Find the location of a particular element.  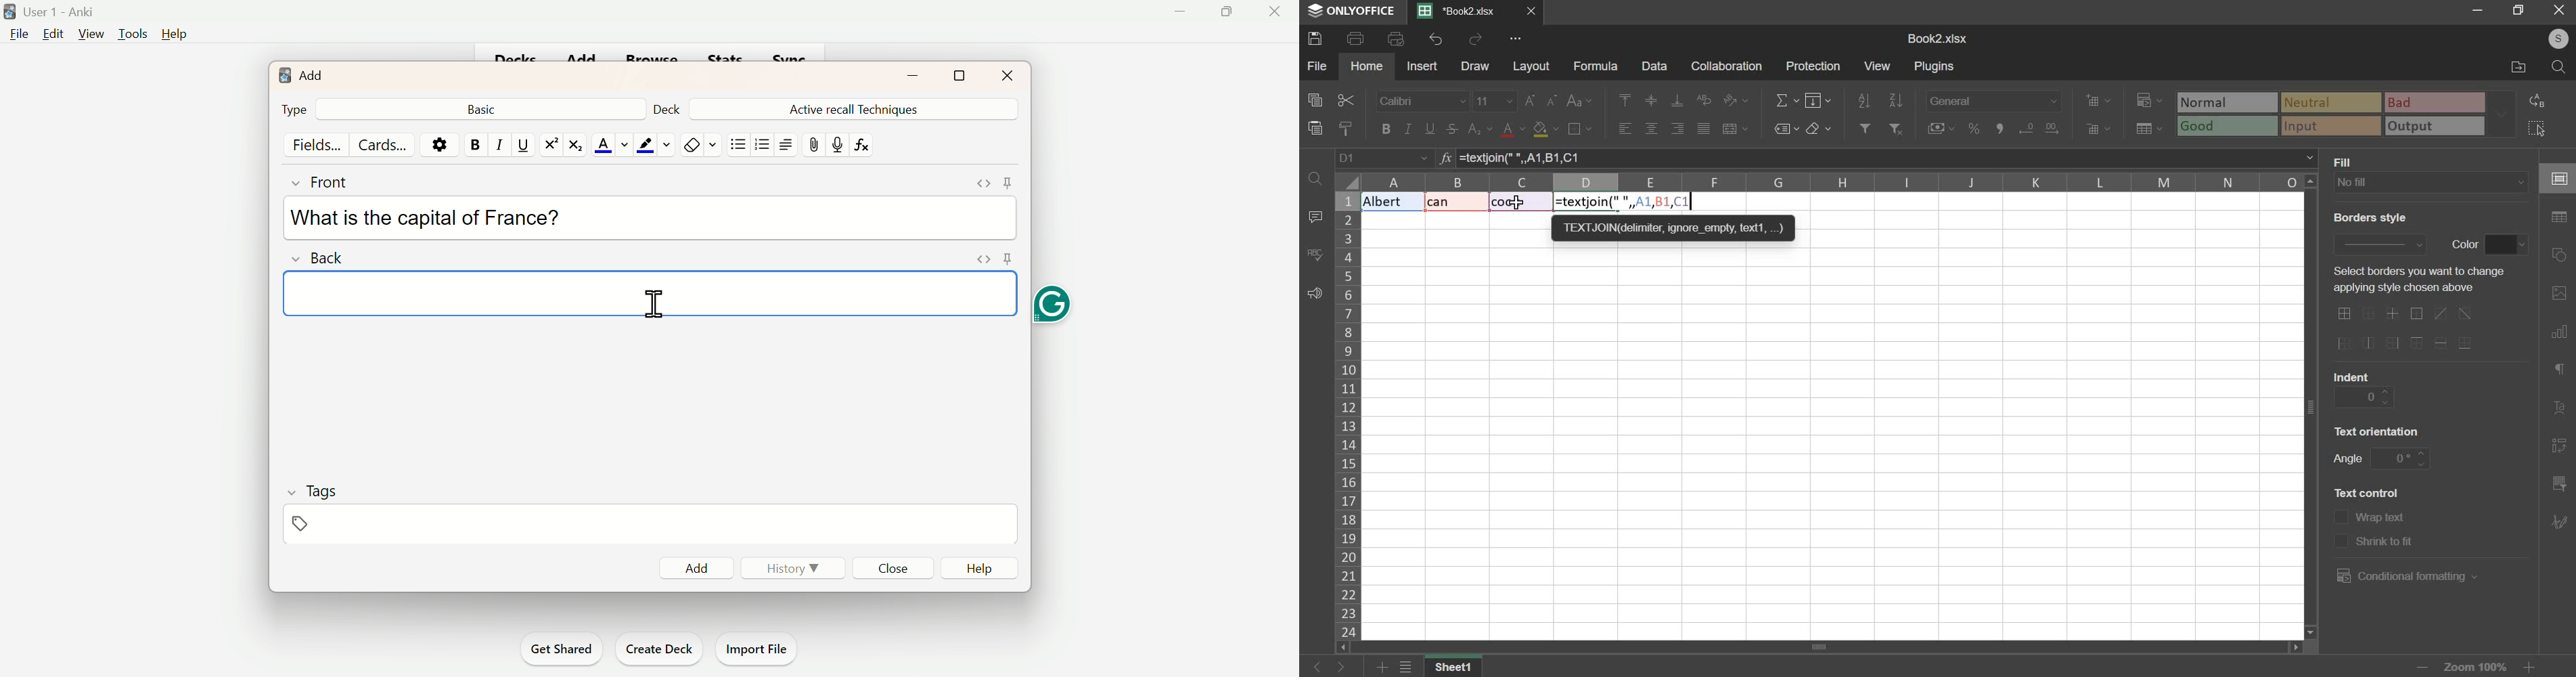

paste is located at coordinates (1315, 128).